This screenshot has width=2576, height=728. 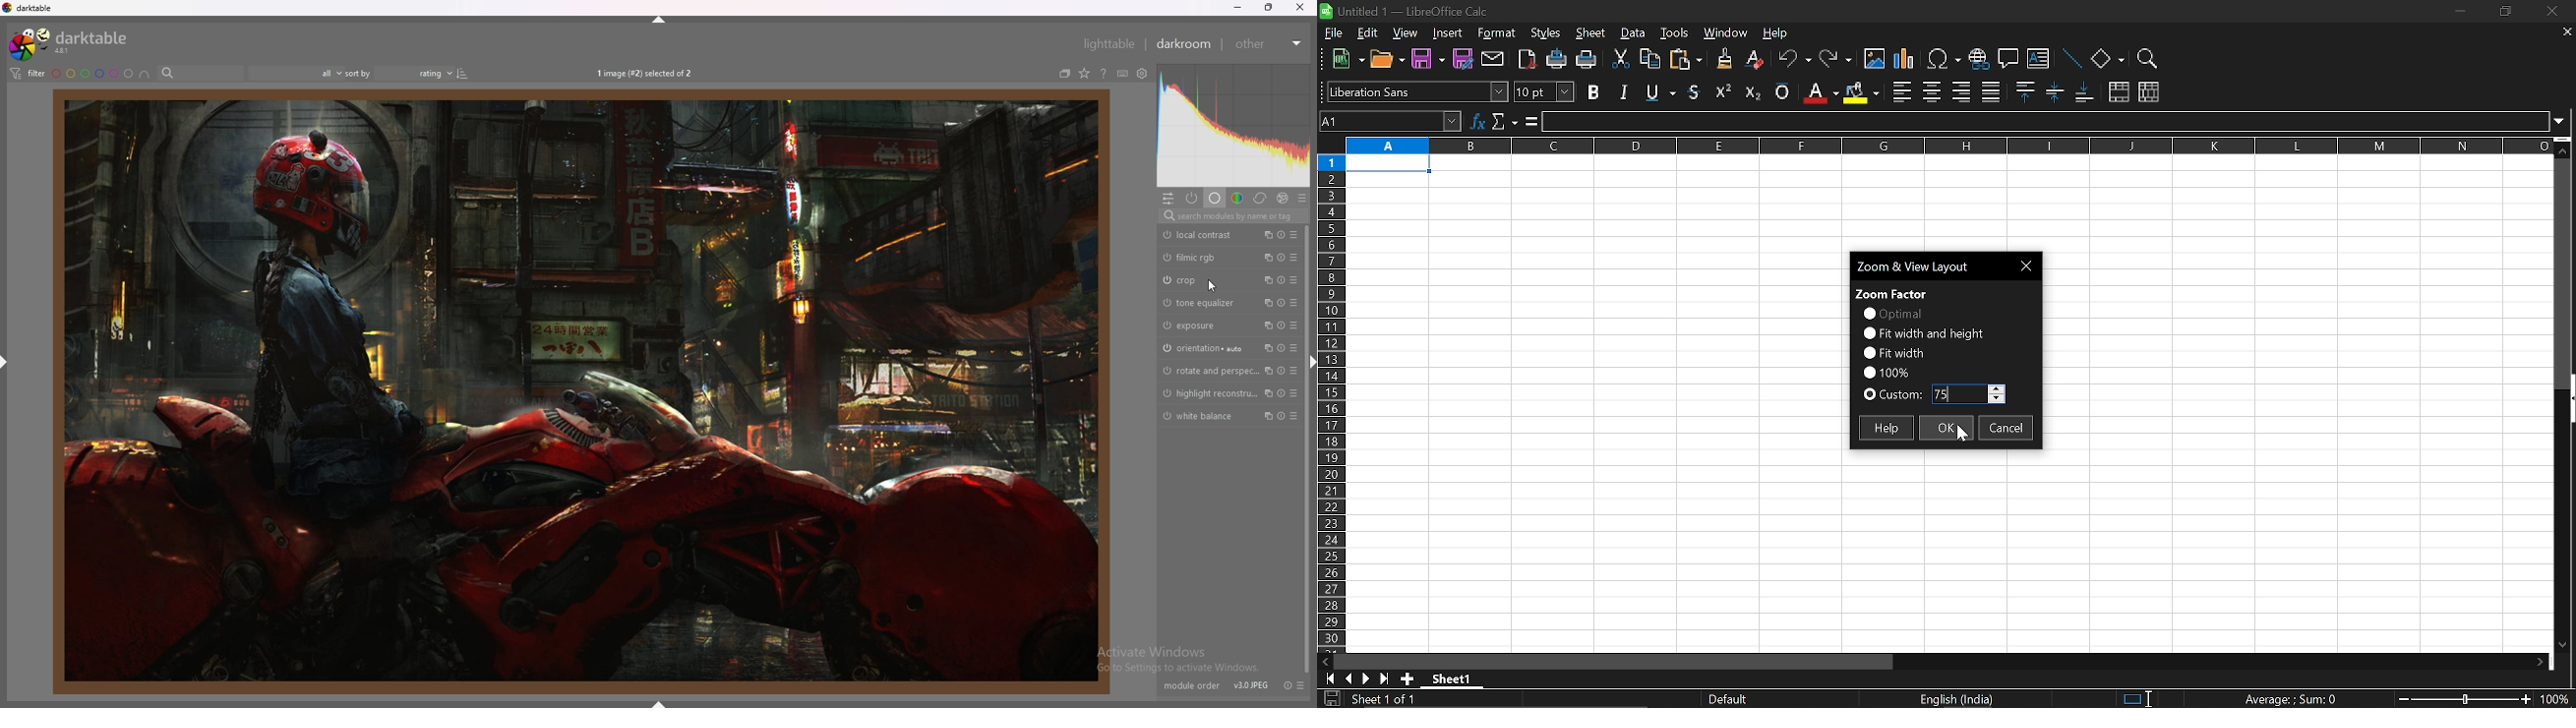 I want to click on reset, so click(x=1283, y=303).